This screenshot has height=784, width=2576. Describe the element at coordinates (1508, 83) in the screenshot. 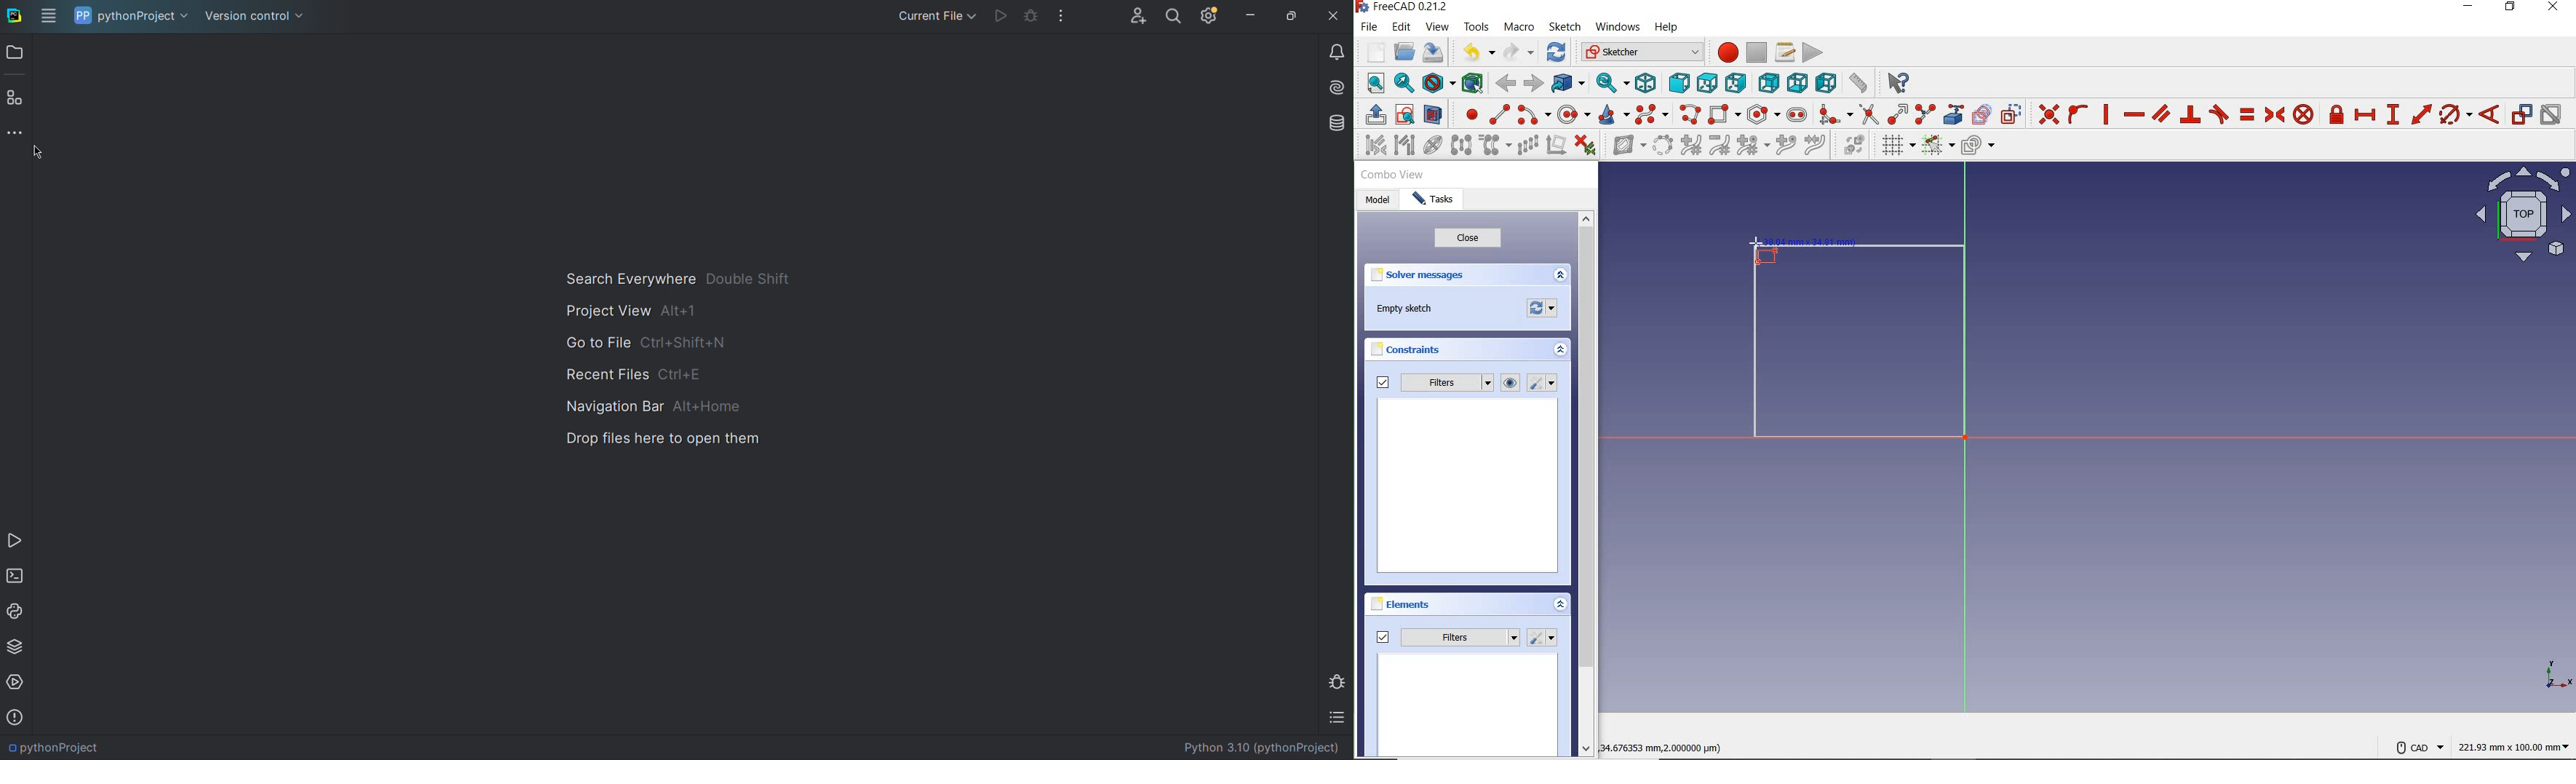

I see `back` at that location.